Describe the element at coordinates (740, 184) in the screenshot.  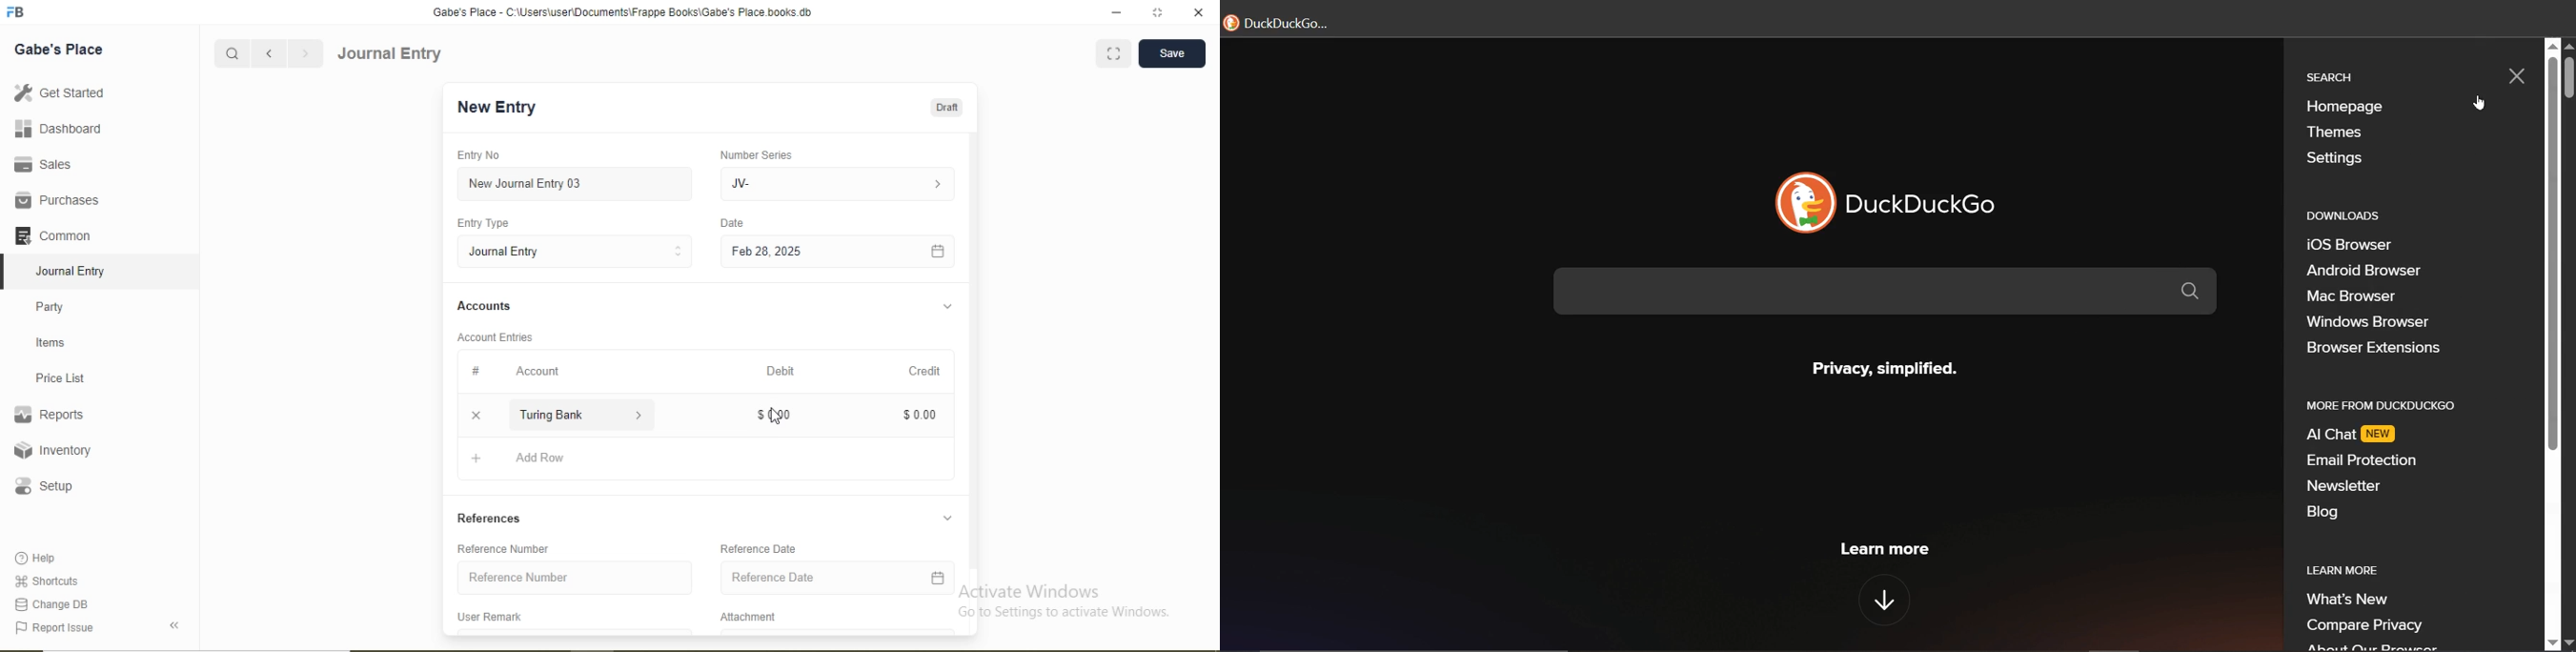
I see `JV-` at that location.